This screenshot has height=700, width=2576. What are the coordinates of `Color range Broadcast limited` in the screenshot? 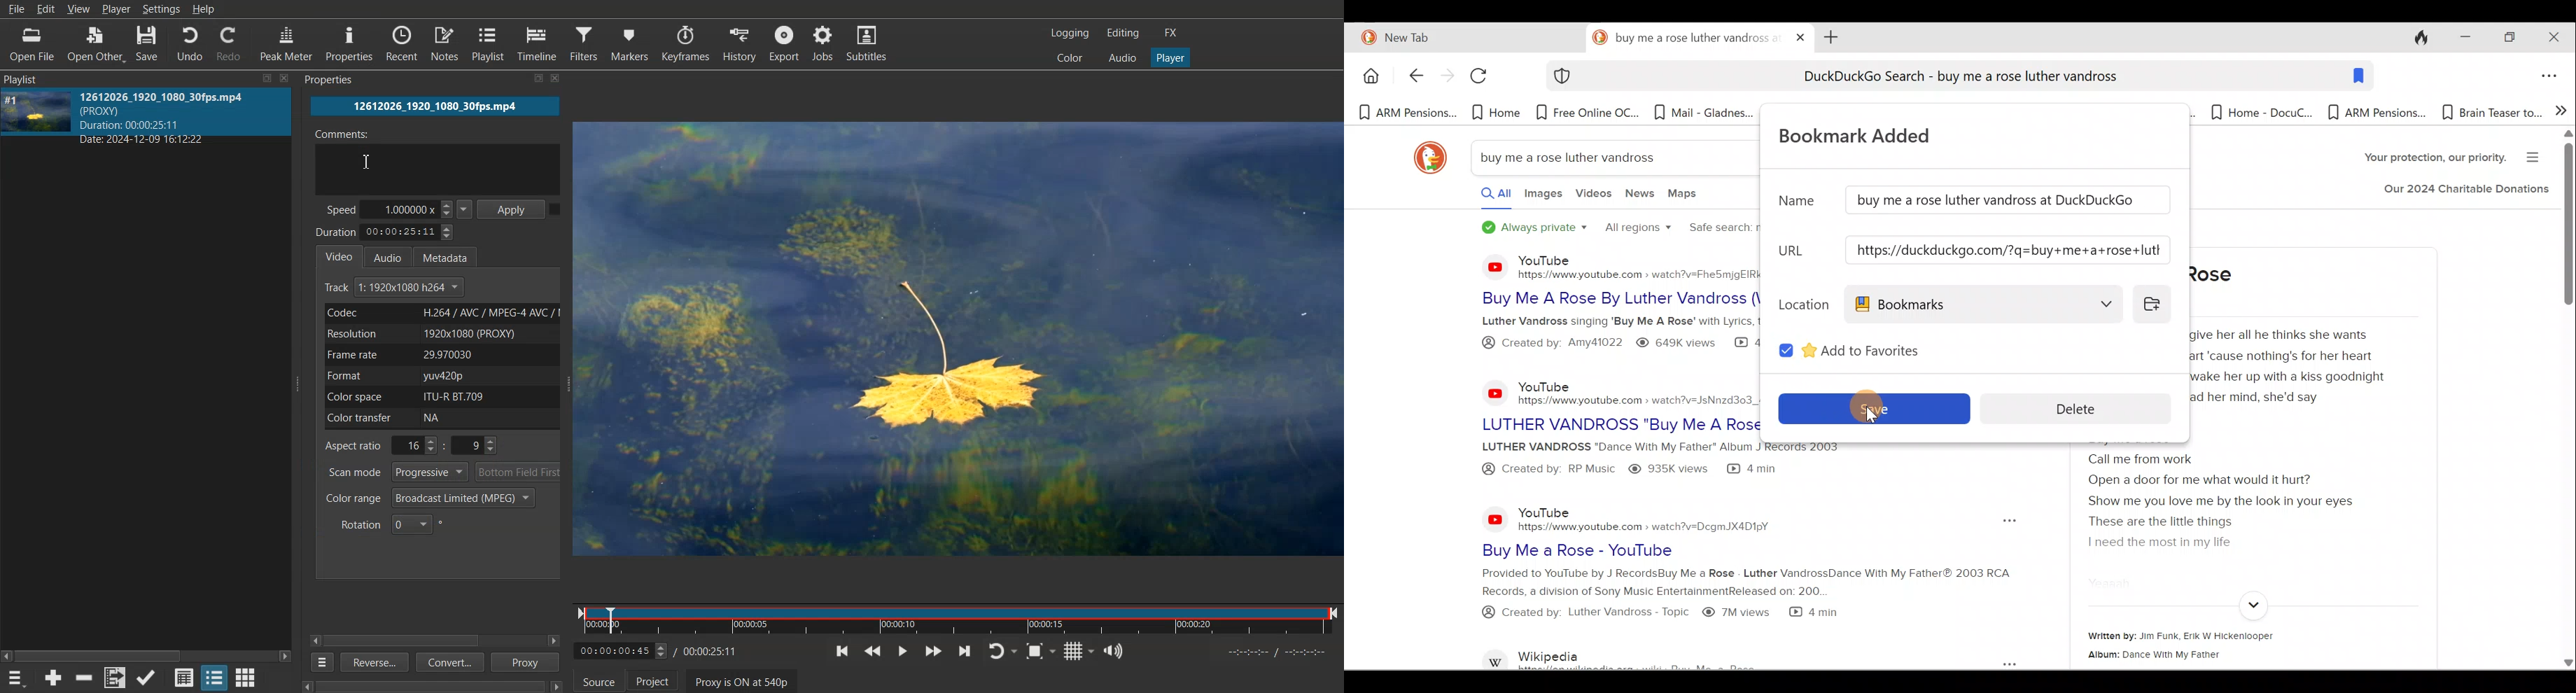 It's located at (430, 498).